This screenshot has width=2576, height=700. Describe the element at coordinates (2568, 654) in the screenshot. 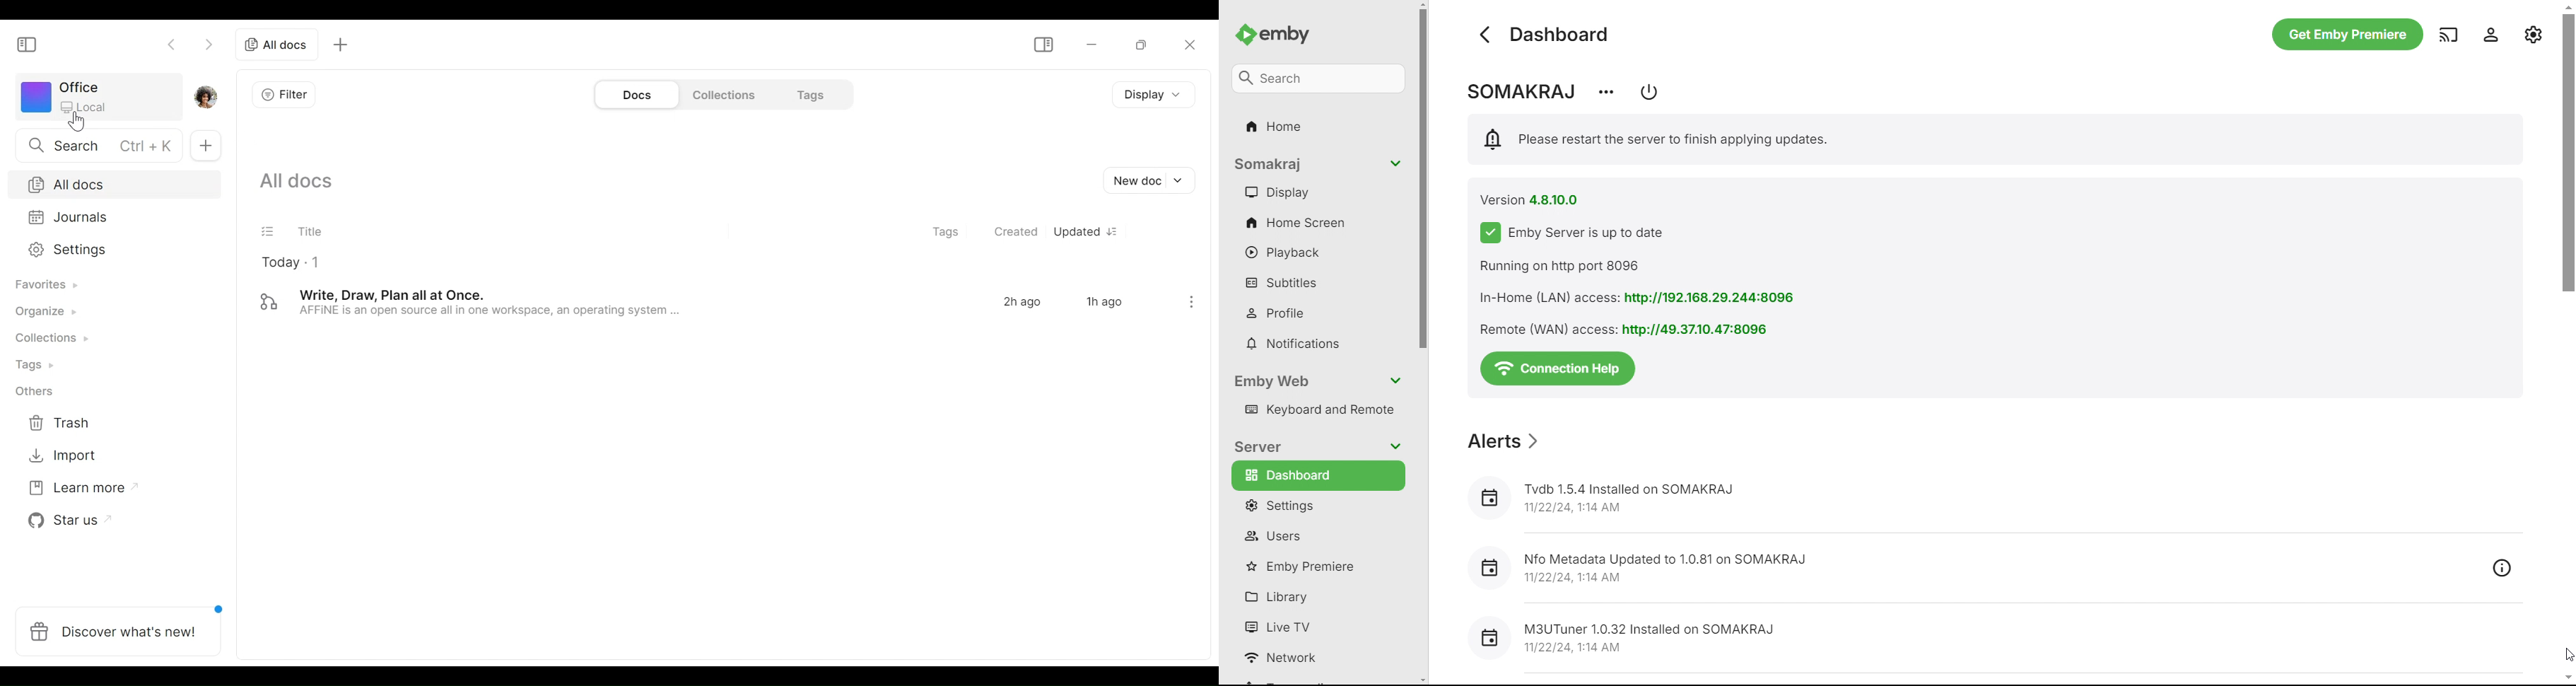

I see `cursor` at that location.